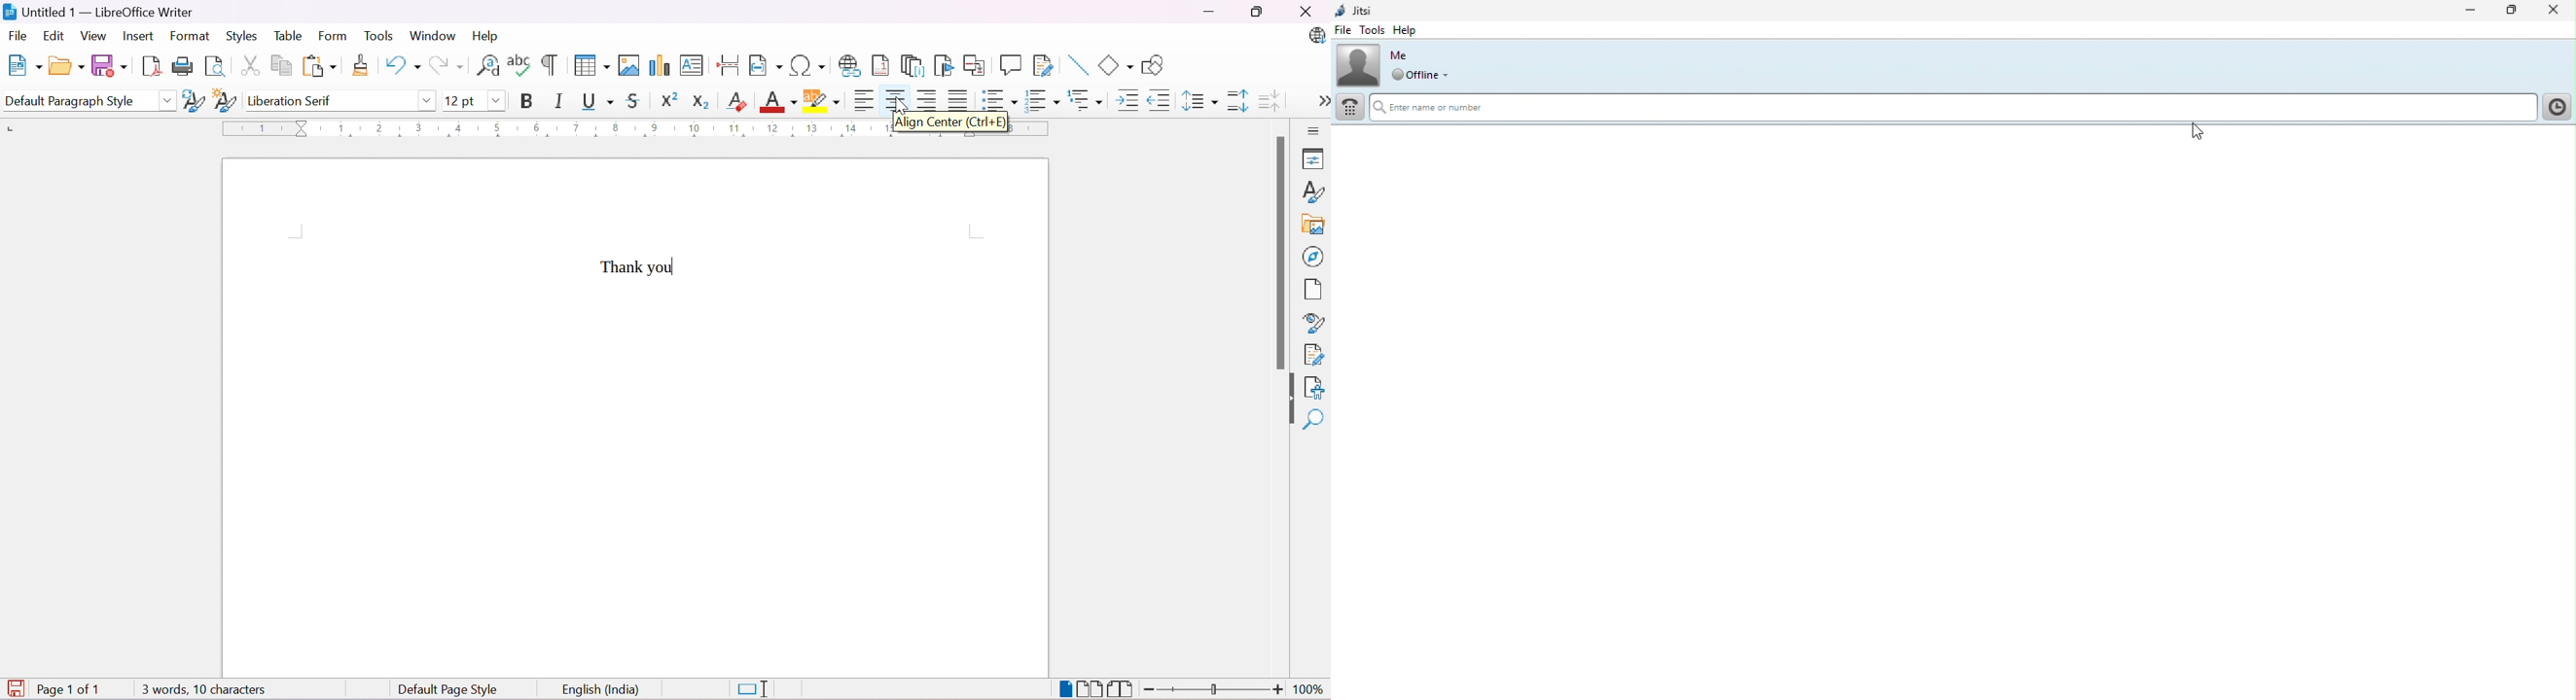 Image resolution: width=2576 pixels, height=700 pixels. What do you see at coordinates (149, 68) in the screenshot?
I see `Export as PDF` at bounding box center [149, 68].